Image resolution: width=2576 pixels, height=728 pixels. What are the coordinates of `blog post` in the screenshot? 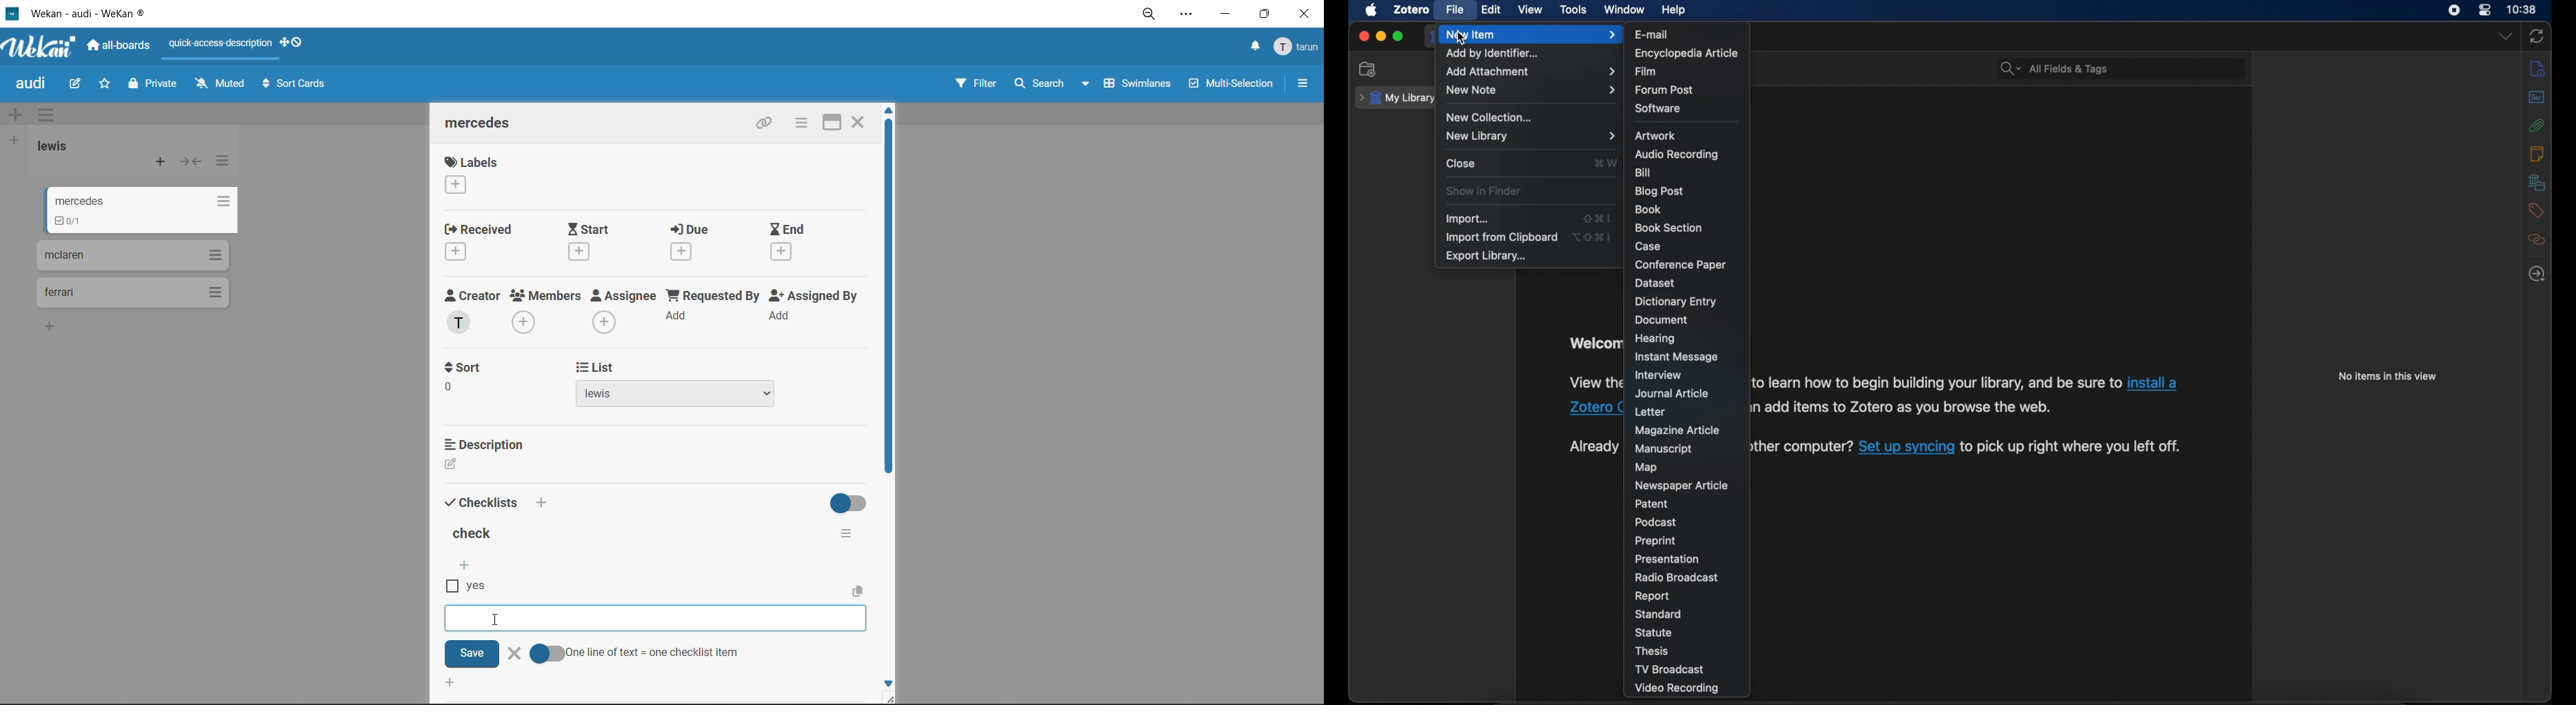 It's located at (1660, 191).